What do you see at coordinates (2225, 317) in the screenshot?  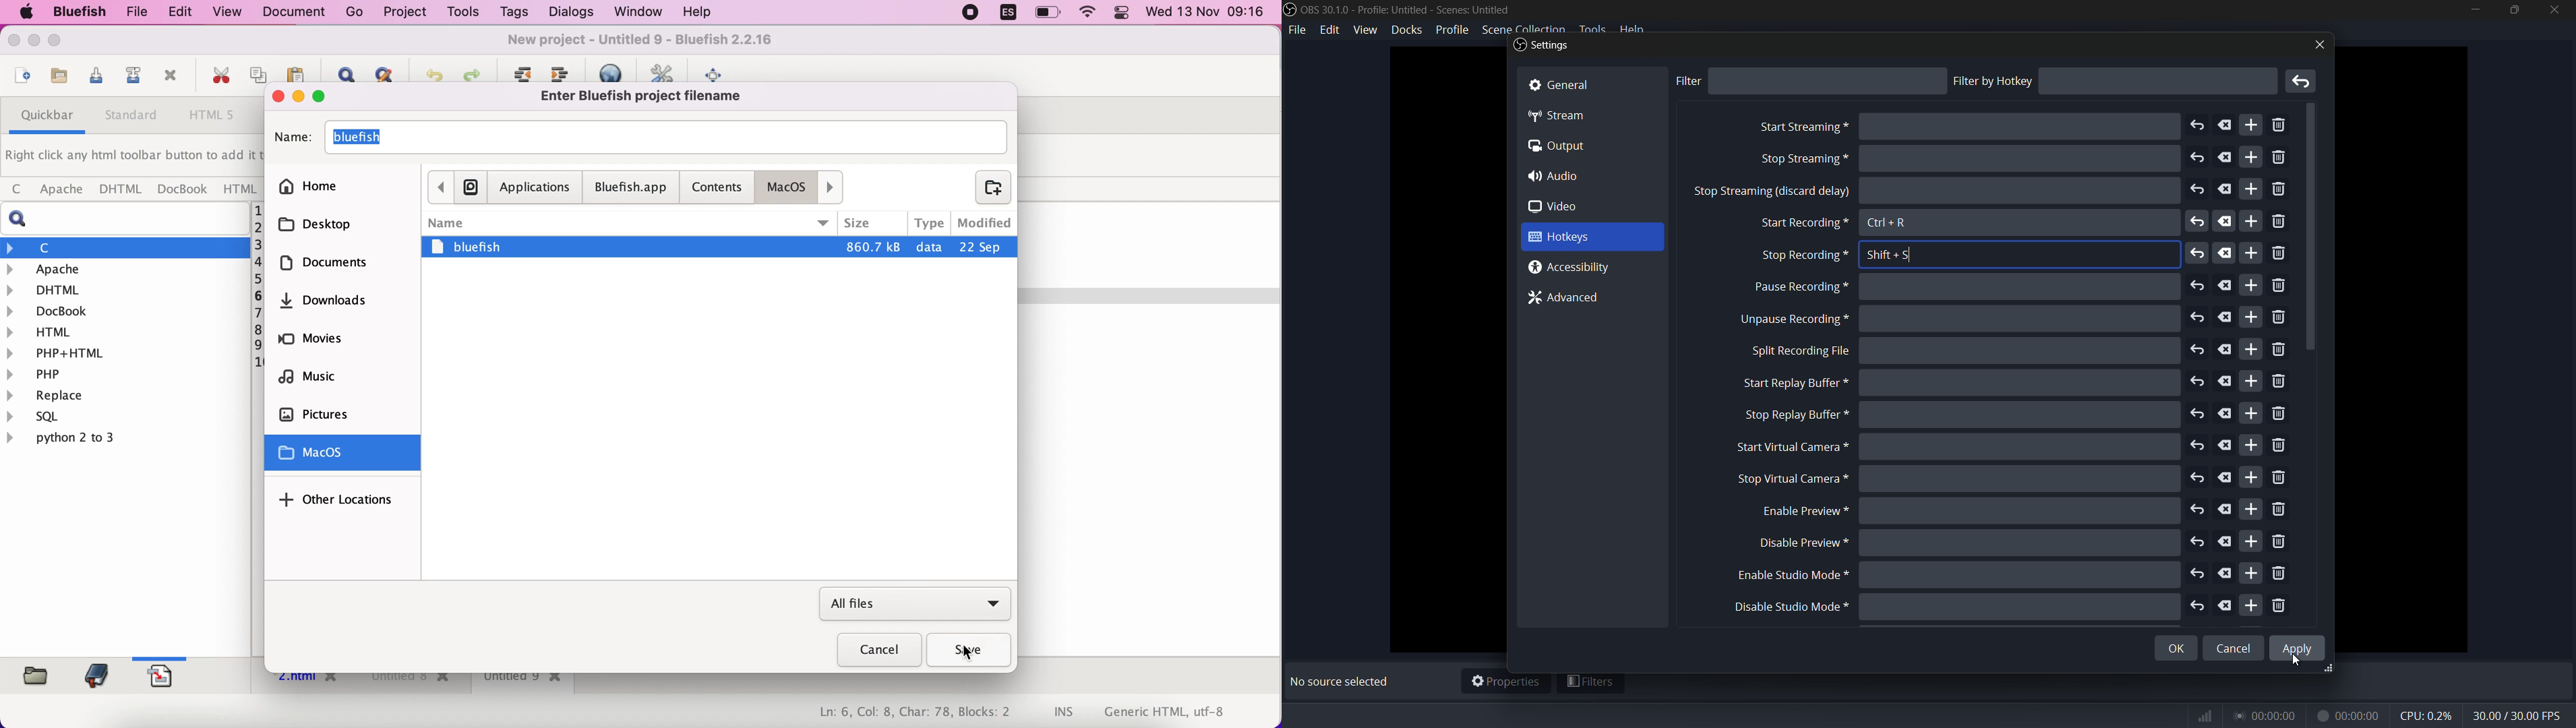 I see `delete` at bounding box center [2225, 317].